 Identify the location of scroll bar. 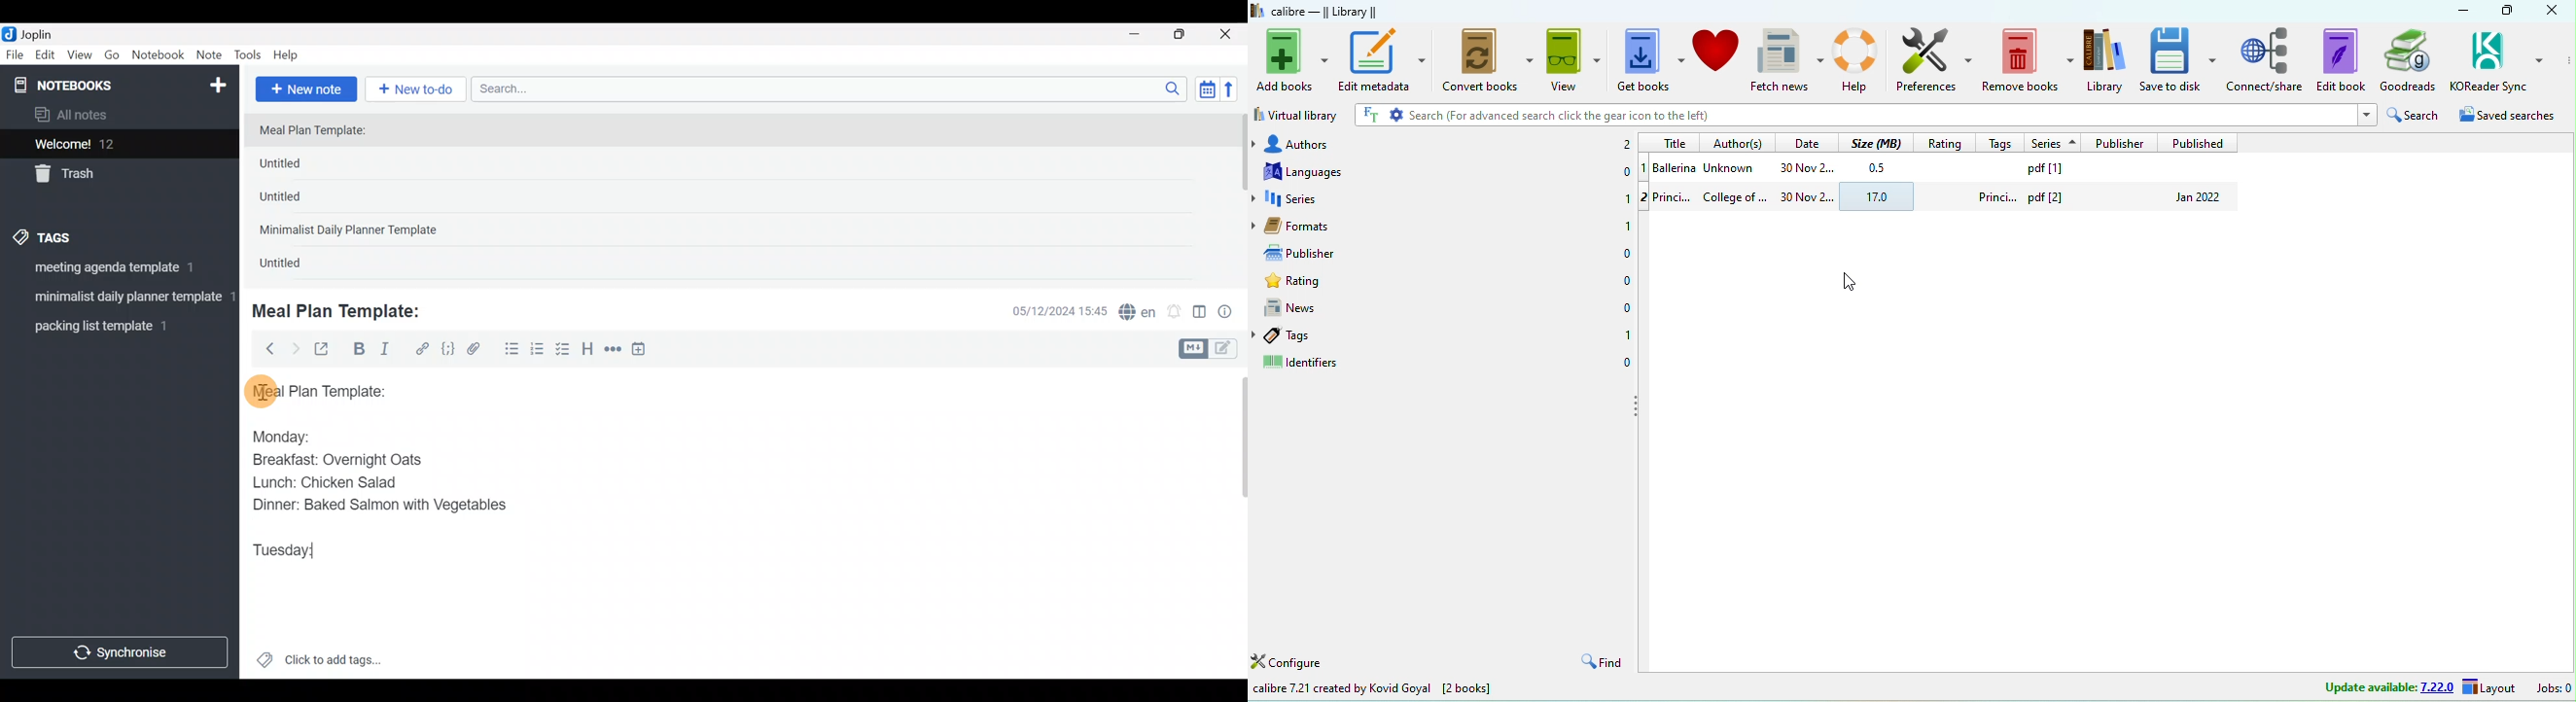
(1240, 196).